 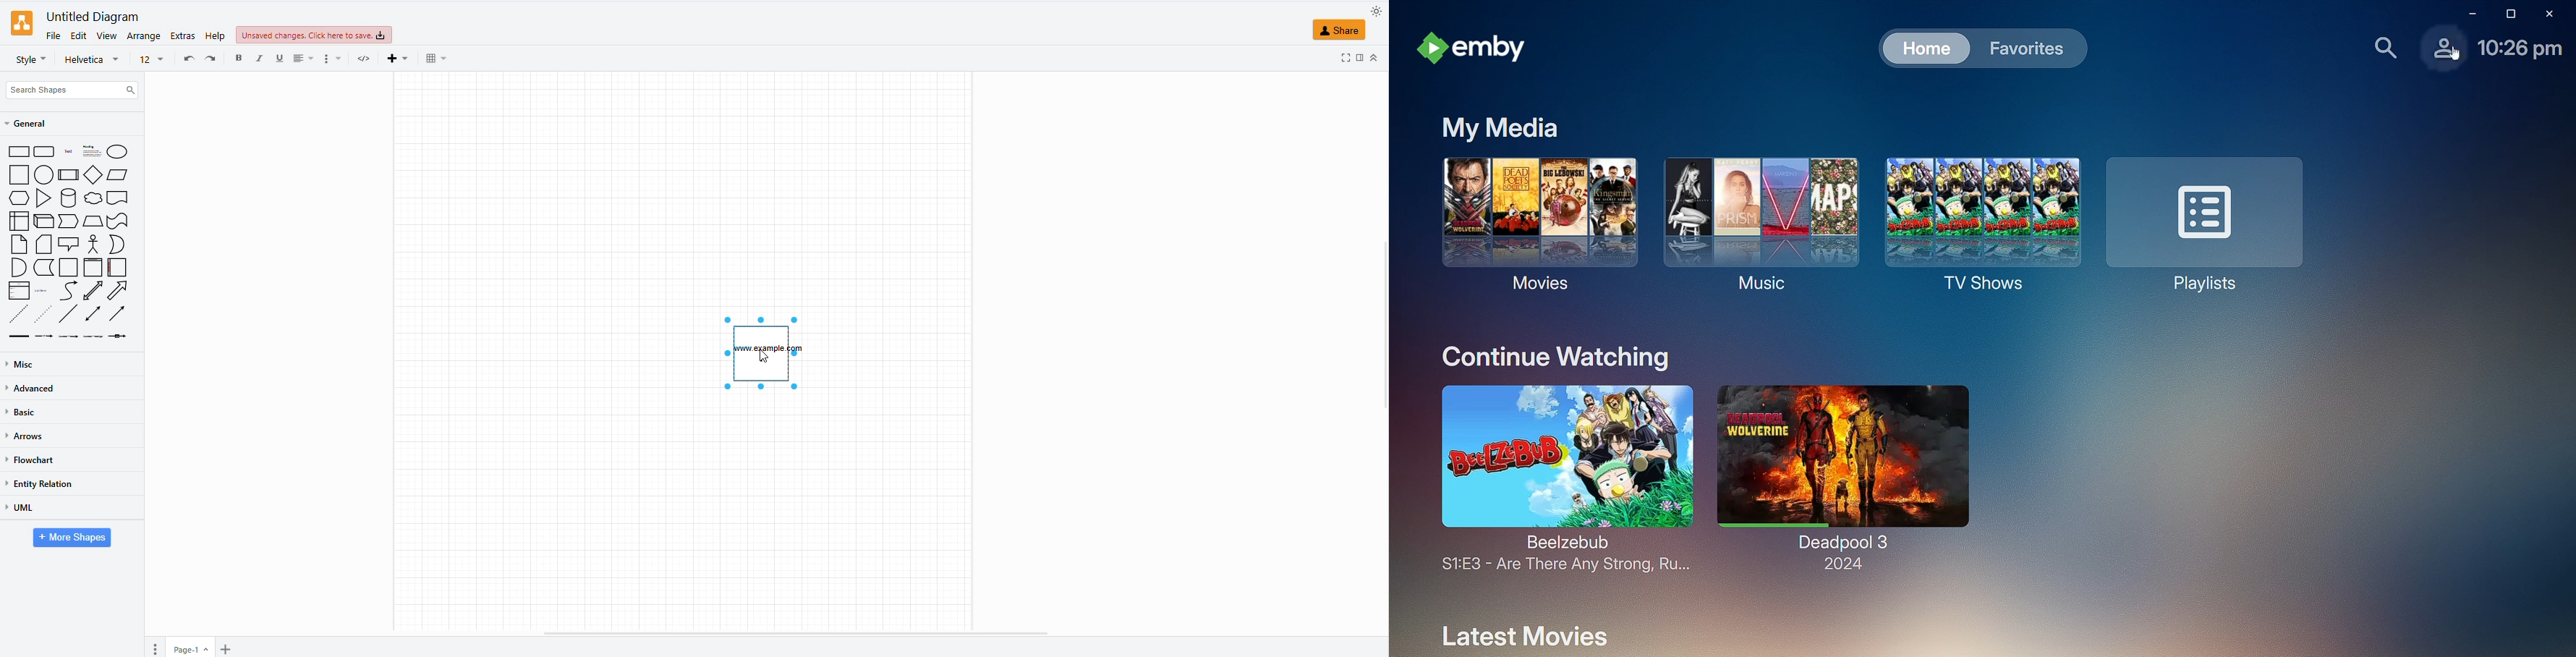 I want to click on Close, so click(x=2552, y=14).